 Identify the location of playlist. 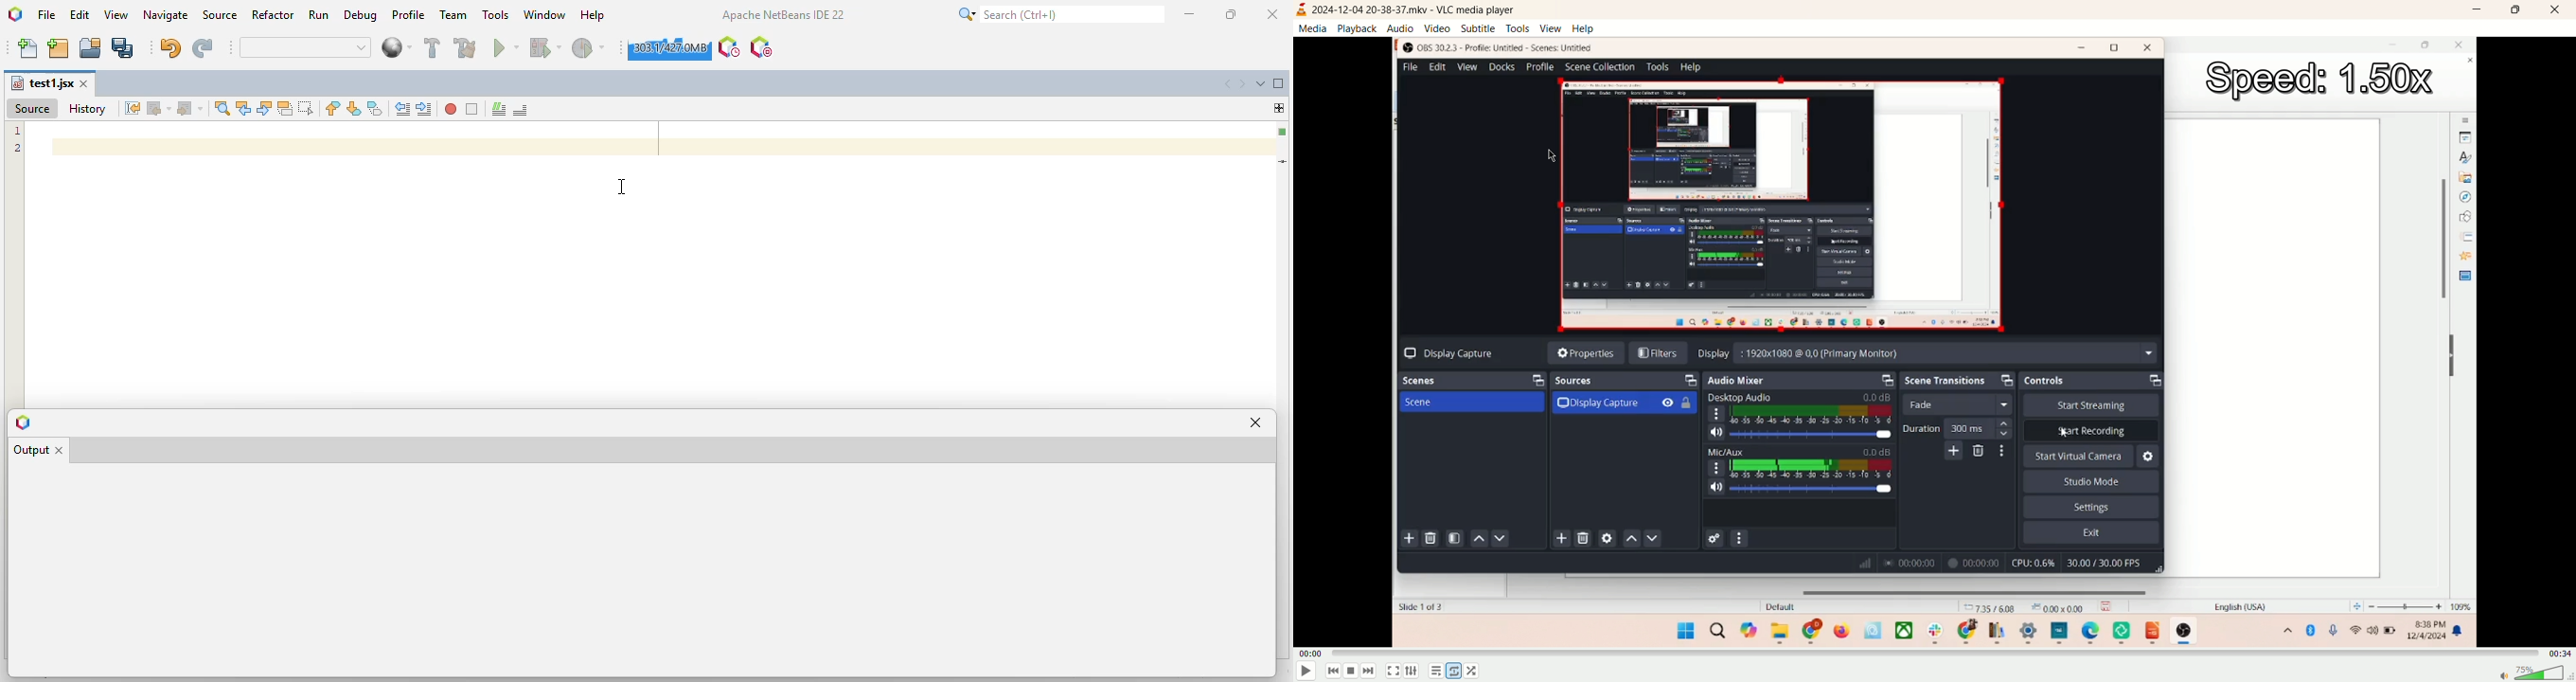
(1433, 673).